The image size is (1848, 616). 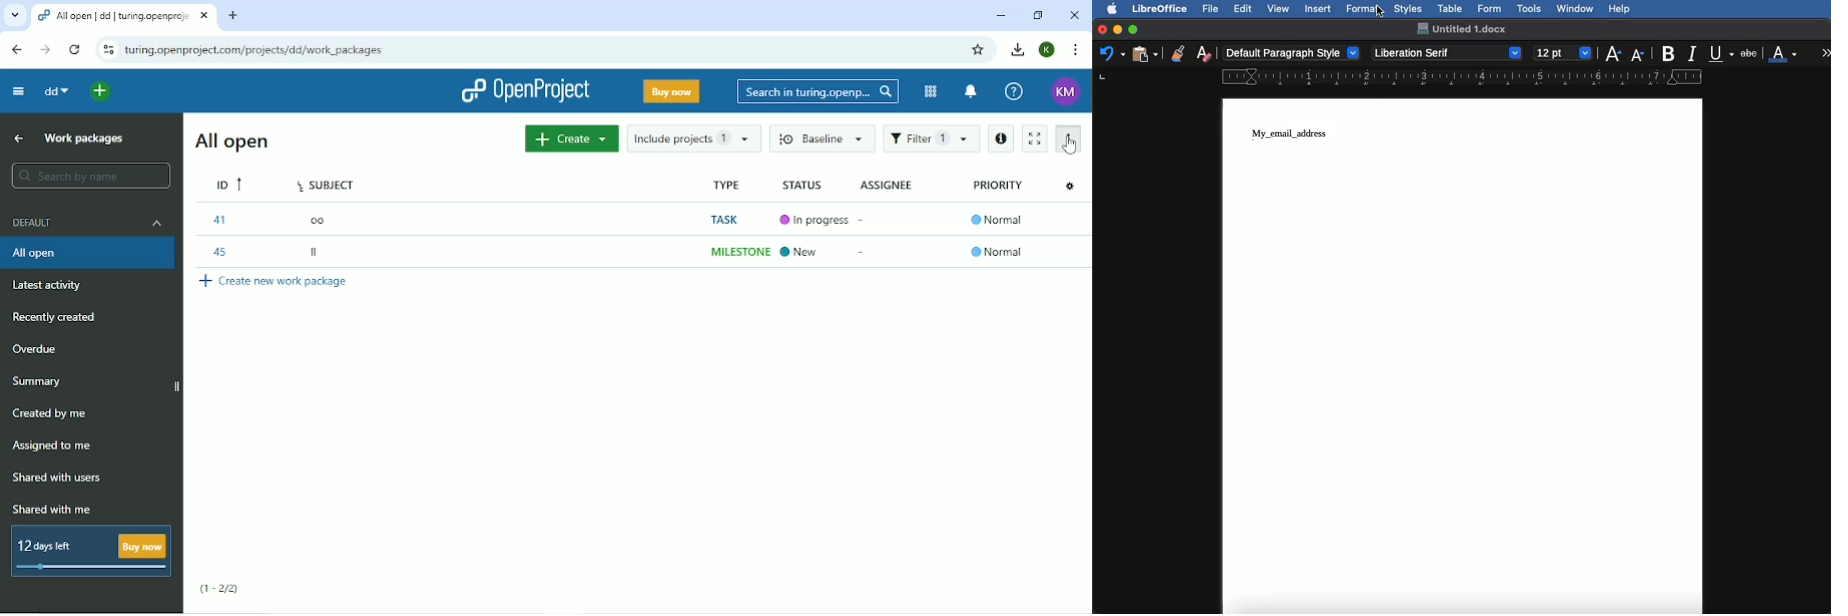 What do you see at coordinates (1065, 154) in the screenshot?
I see `cursor` at bounding box center [1065, 154].